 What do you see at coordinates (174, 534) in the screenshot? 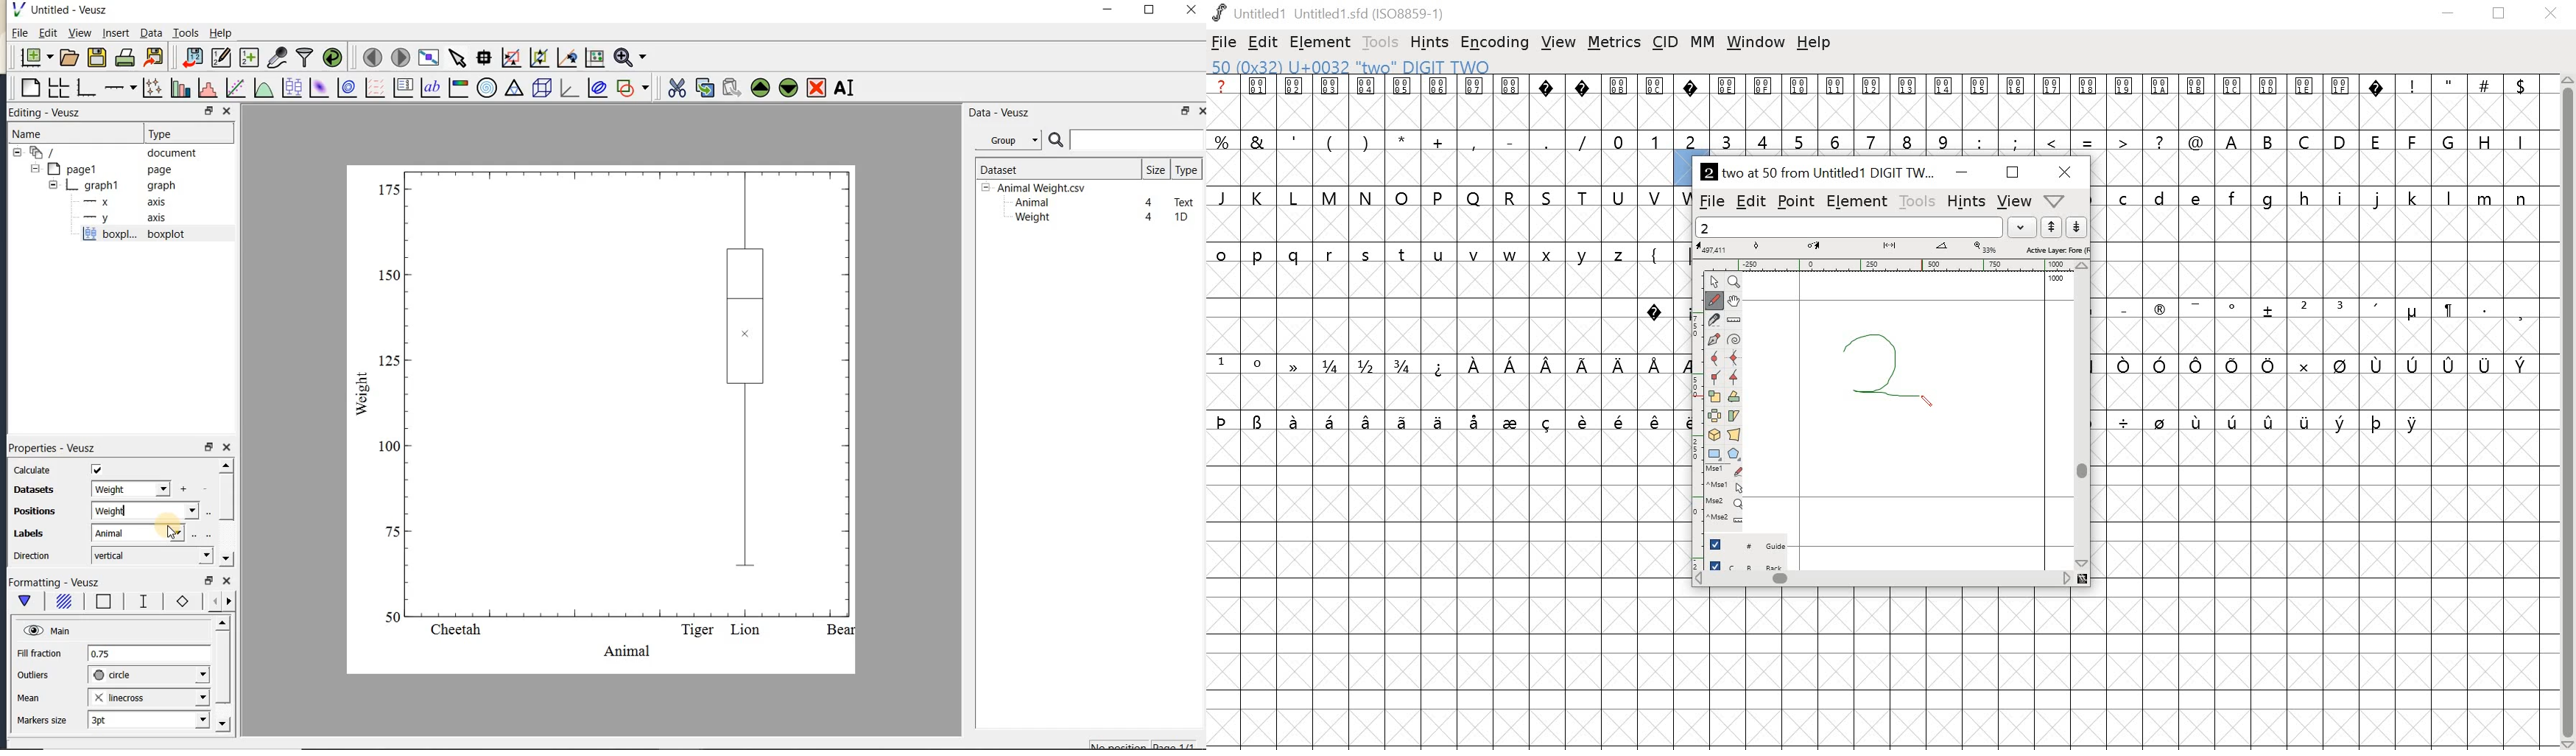
I see `cursor` at bounding box center [174, 534].